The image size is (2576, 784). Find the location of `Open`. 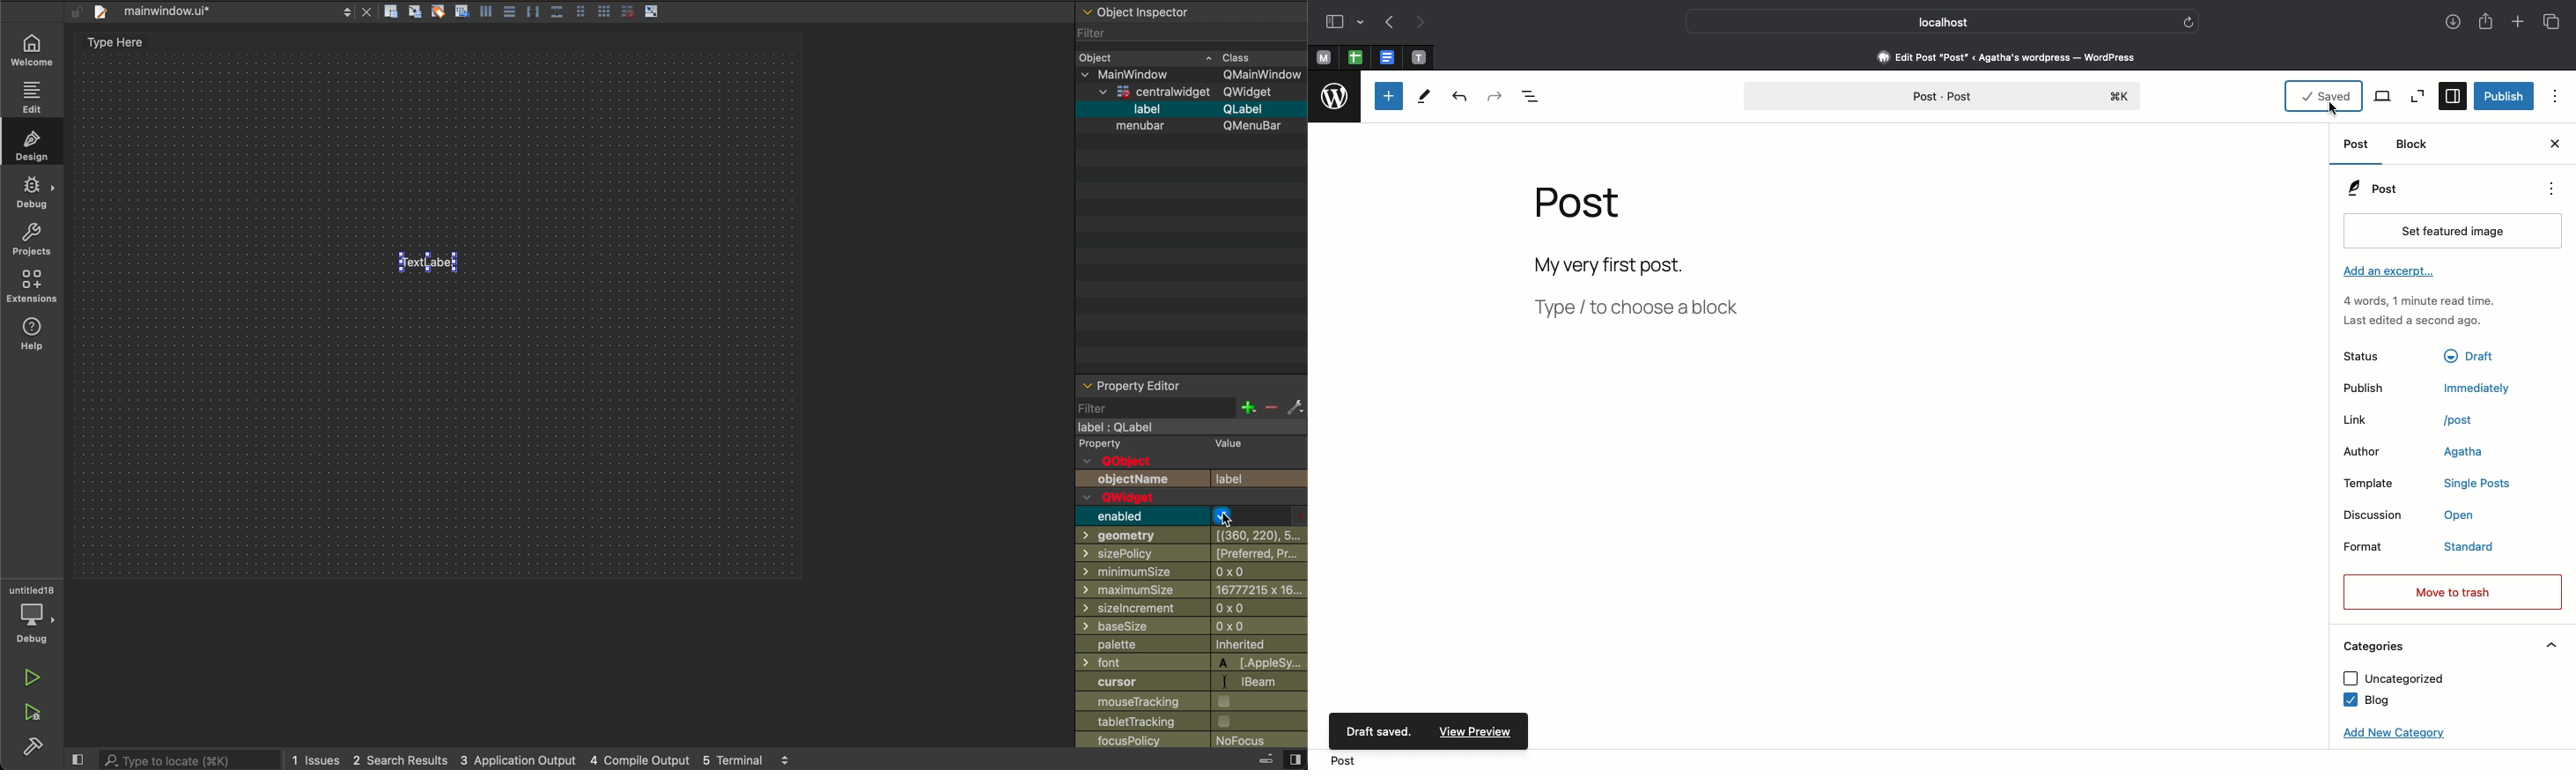

Open is located at coordinates (2469, 517).